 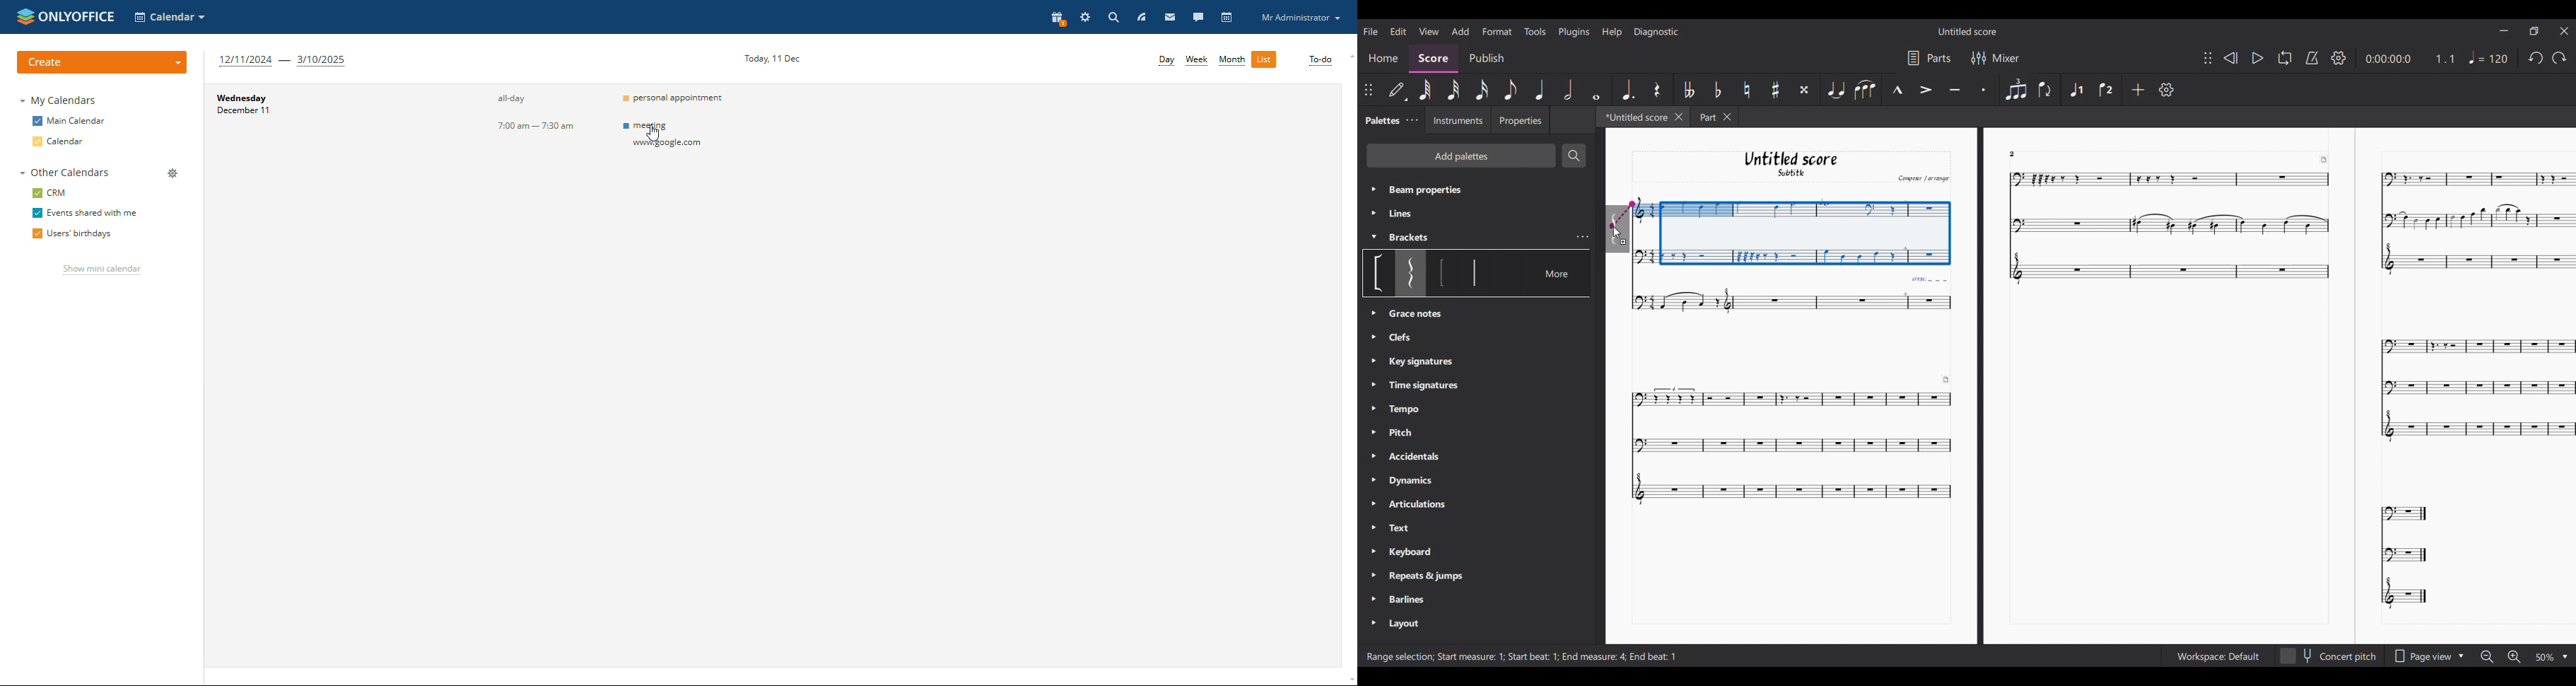 I want to click on Keyboard, so click(x=1420, y=553).